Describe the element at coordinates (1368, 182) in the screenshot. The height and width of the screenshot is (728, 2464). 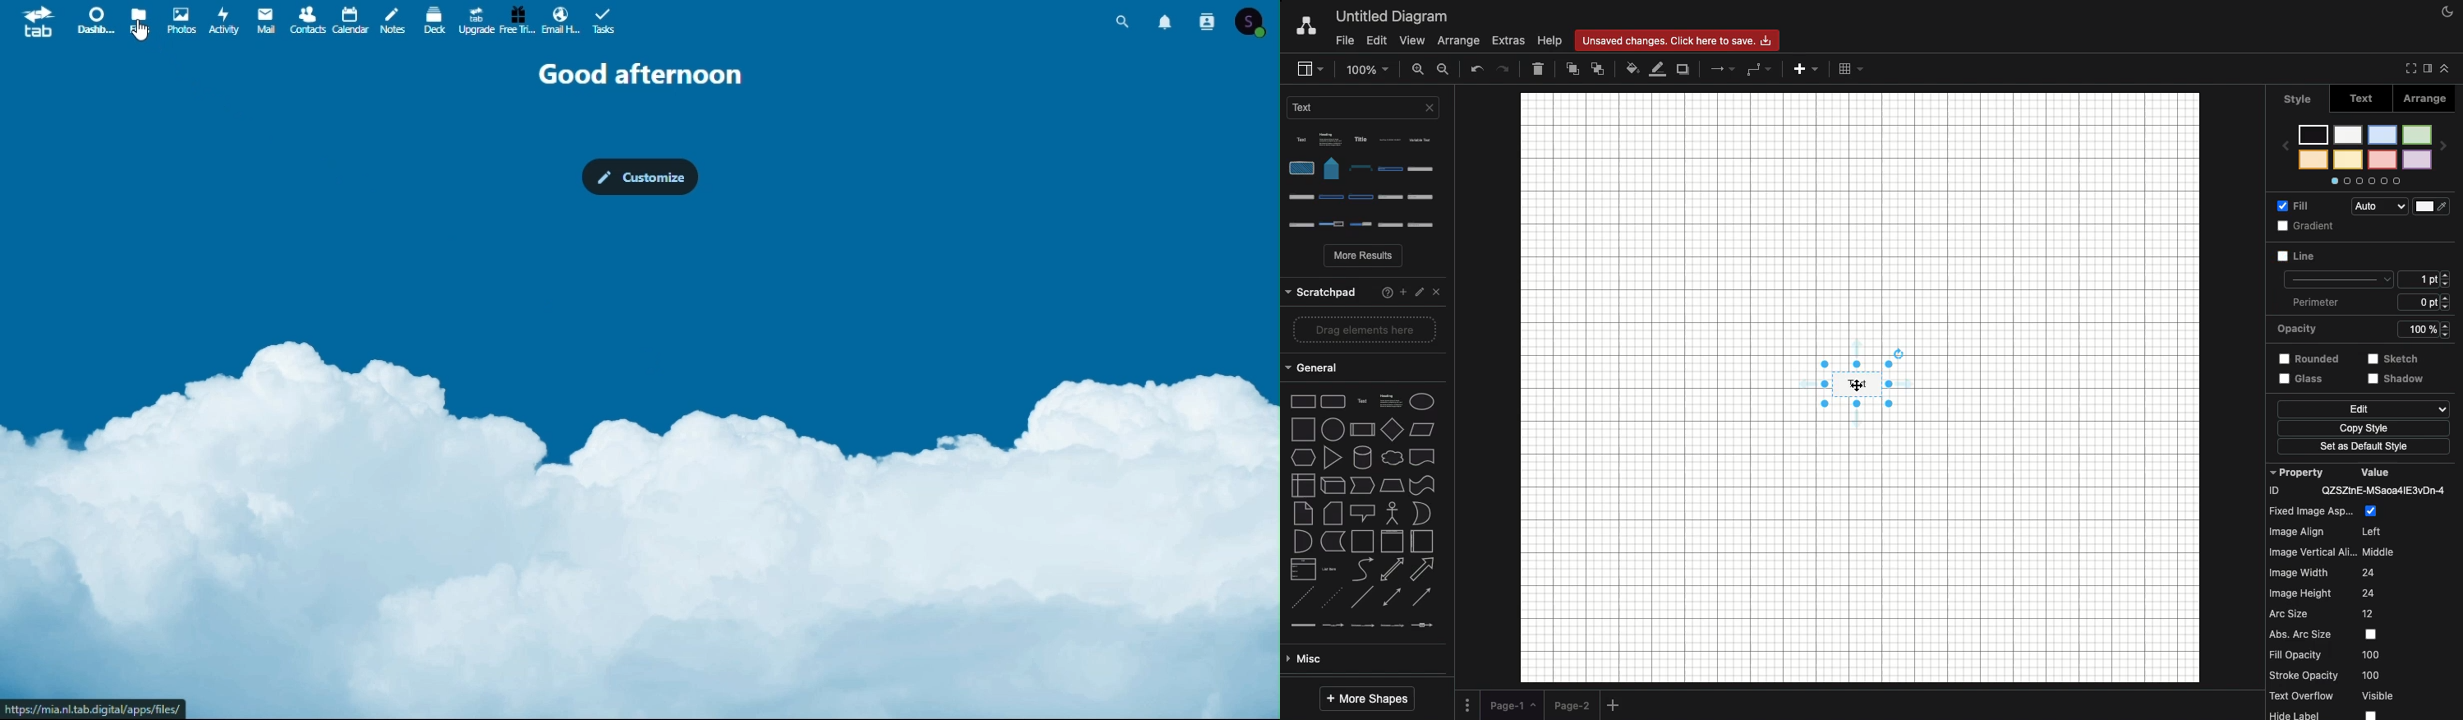
I see `Options` at that location.